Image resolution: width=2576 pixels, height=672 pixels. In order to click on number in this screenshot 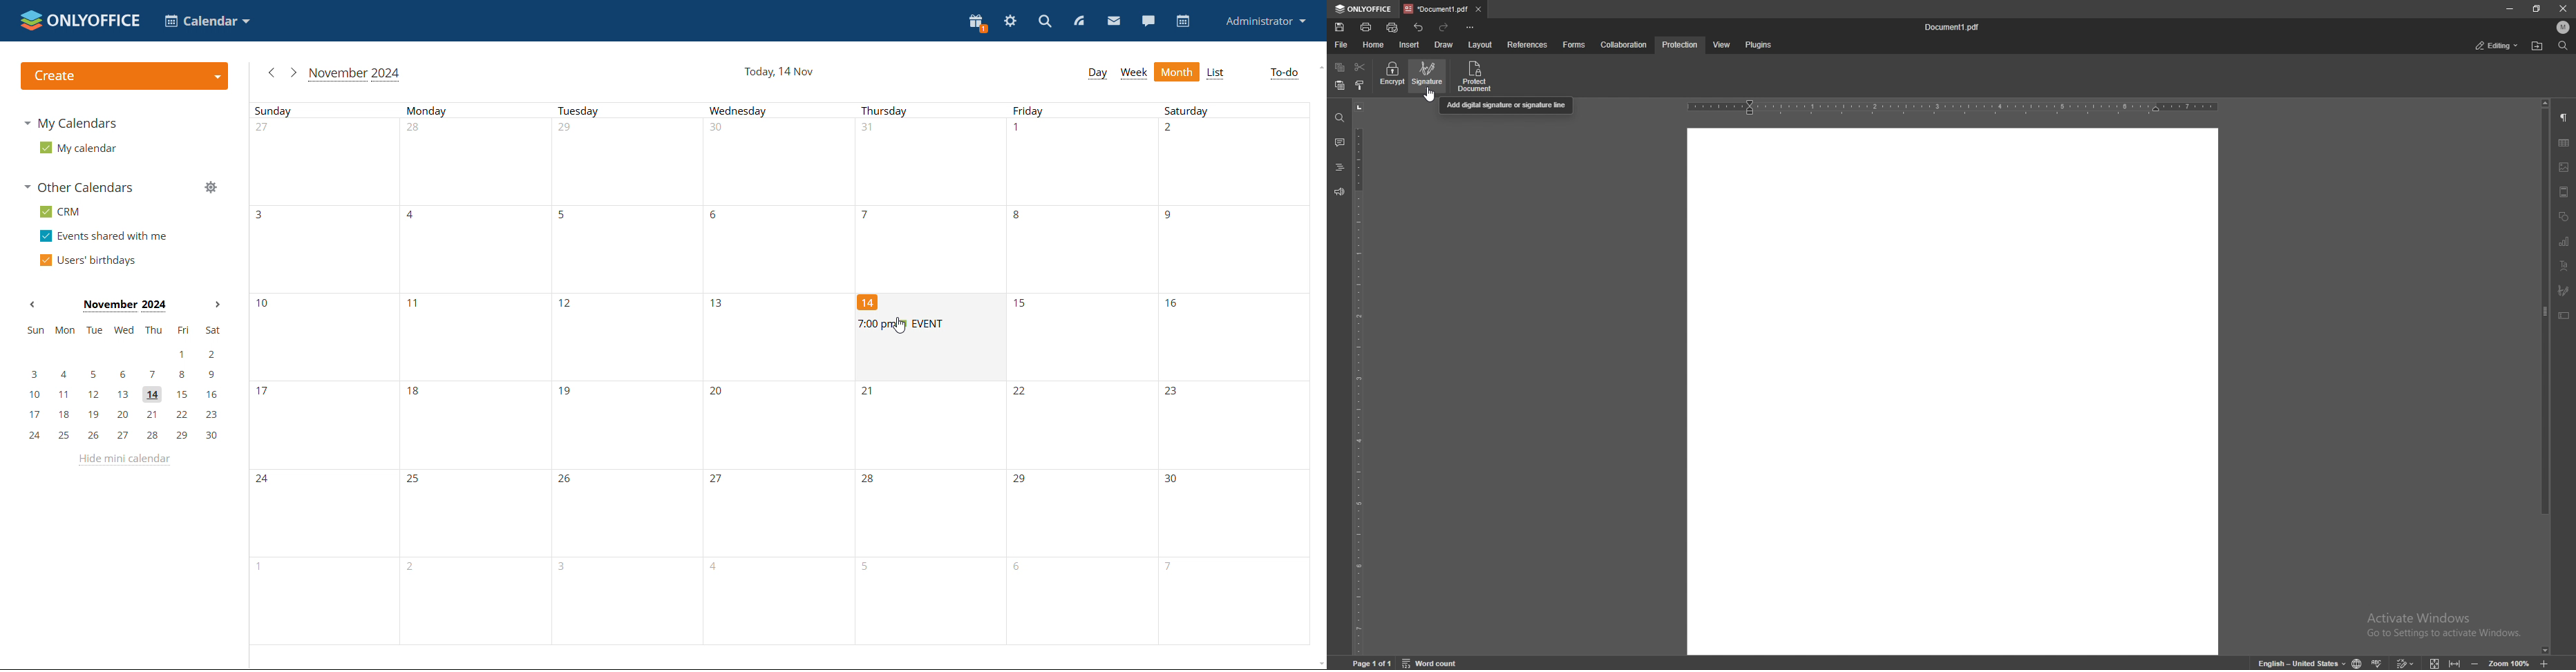, I will do `click(871, 481)`.